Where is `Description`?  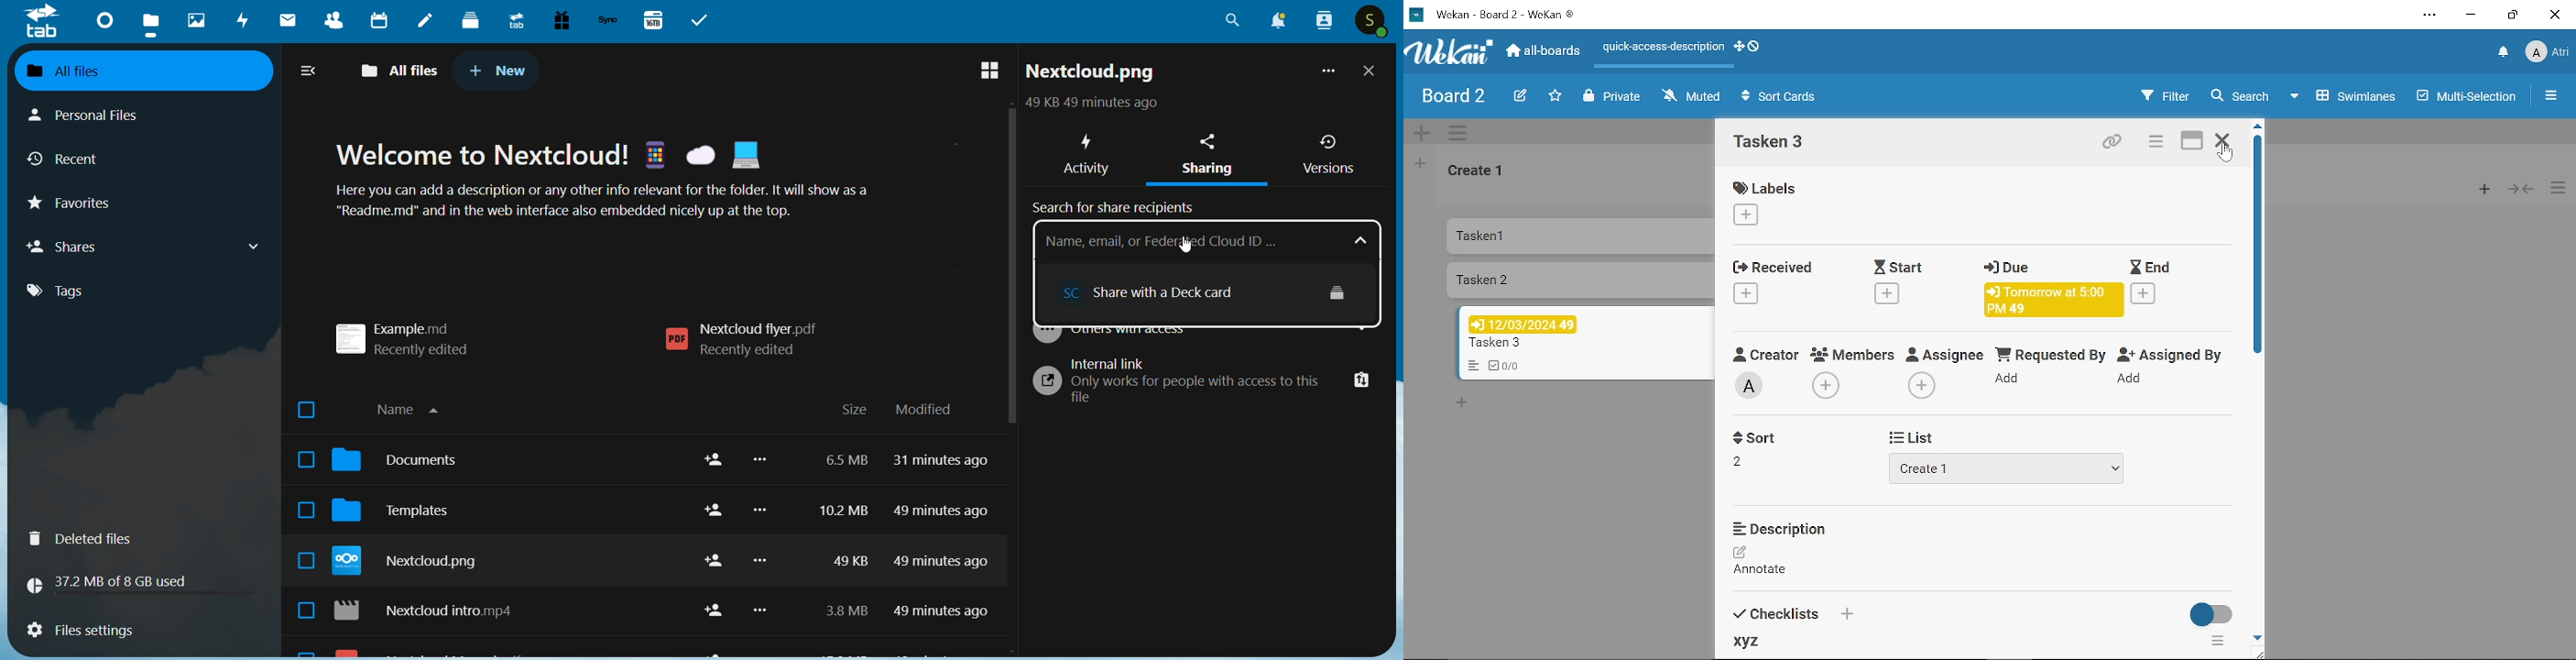
Description is located at coordinates (1782, 528).